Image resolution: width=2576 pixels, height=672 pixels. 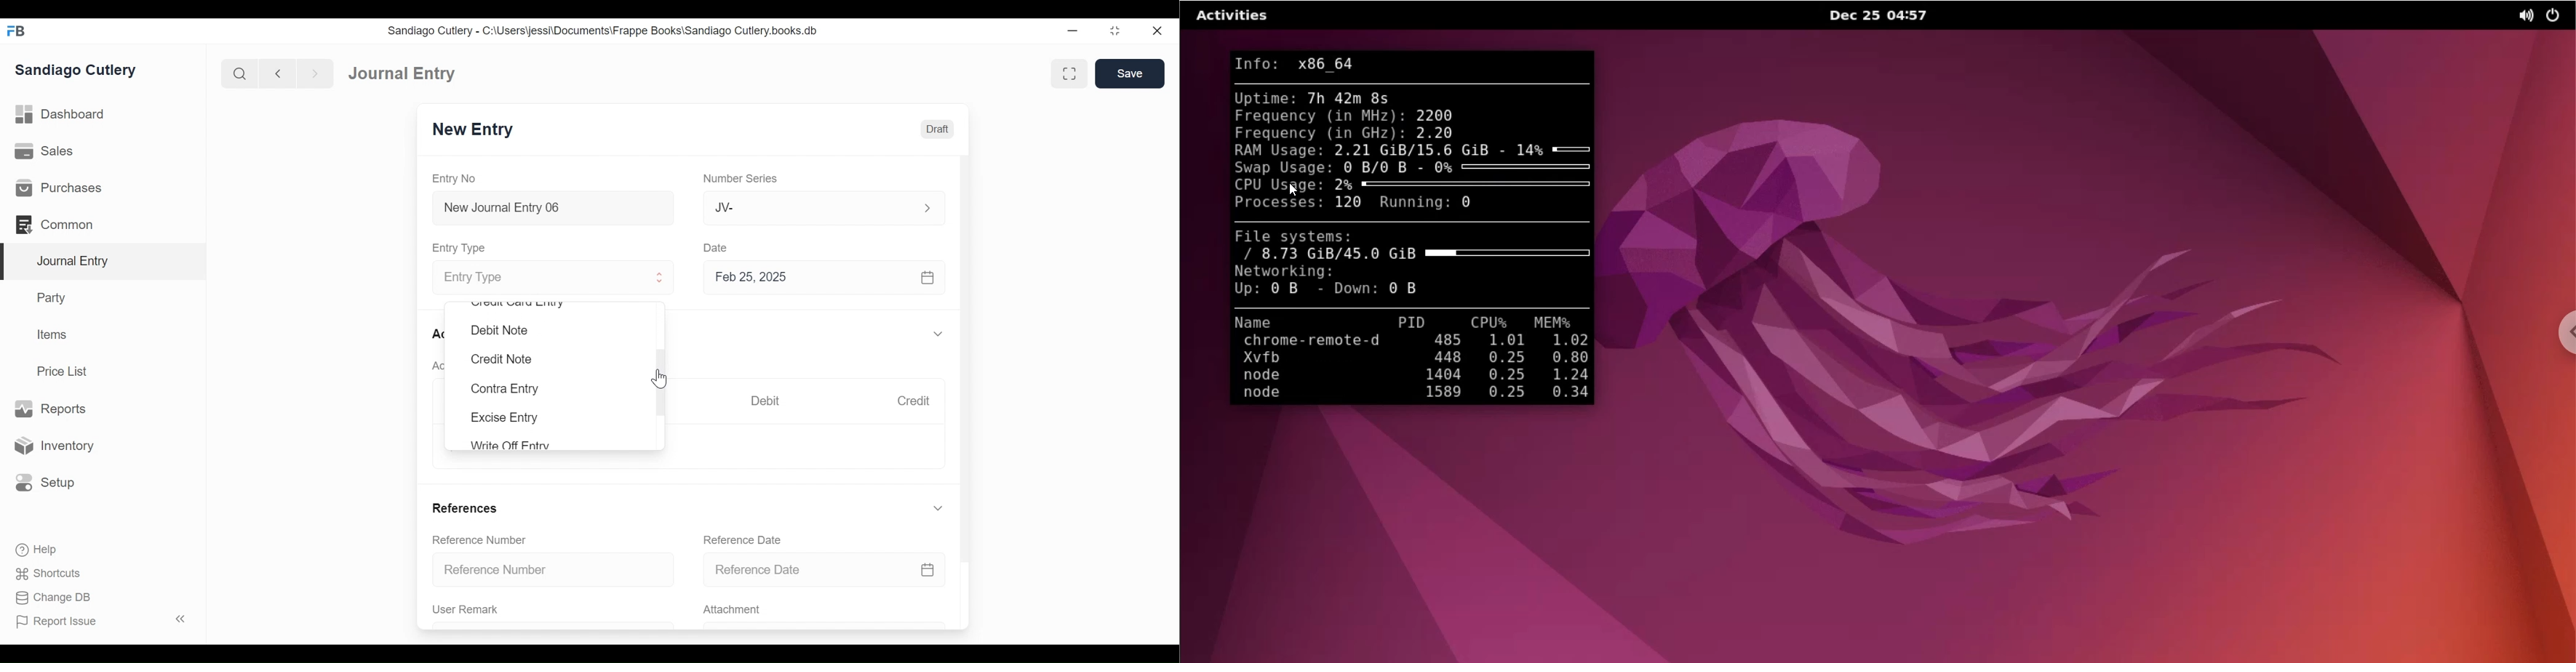 I want to click on Vertical Scroll bar, so click(x=661, y=383).